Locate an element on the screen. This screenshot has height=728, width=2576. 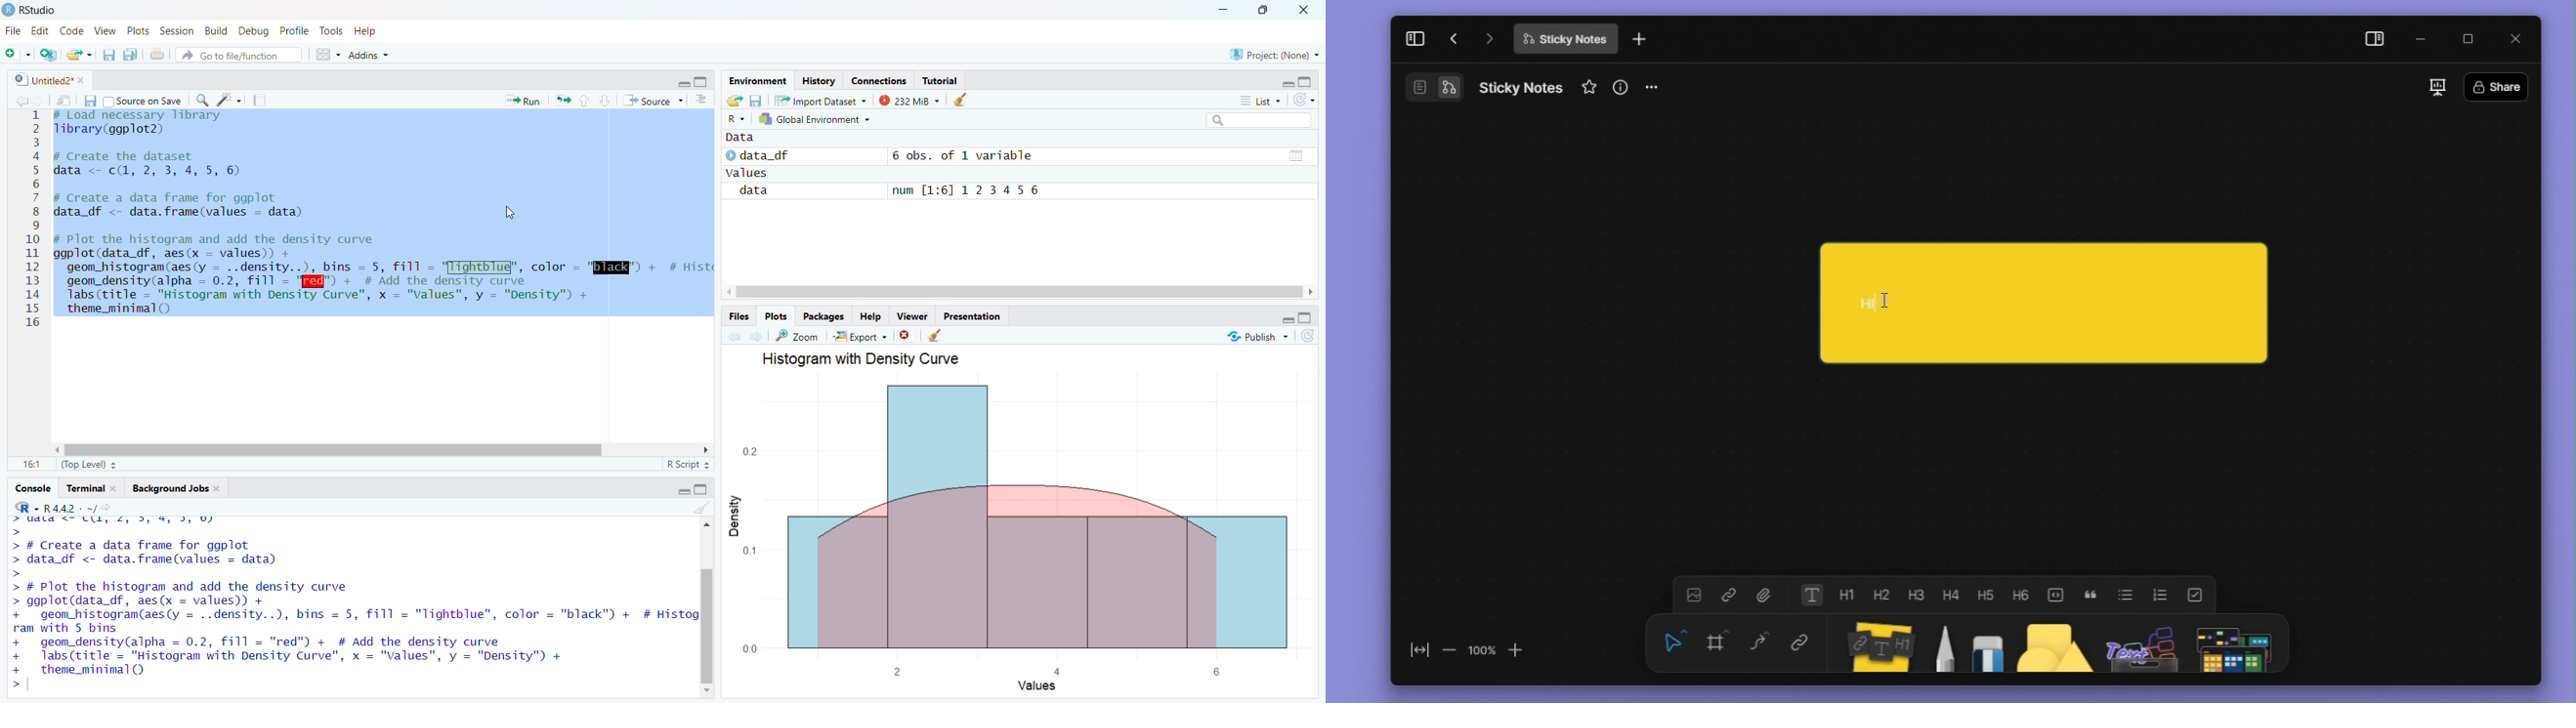
refresh current plot is located at coordinates (1311, 336).